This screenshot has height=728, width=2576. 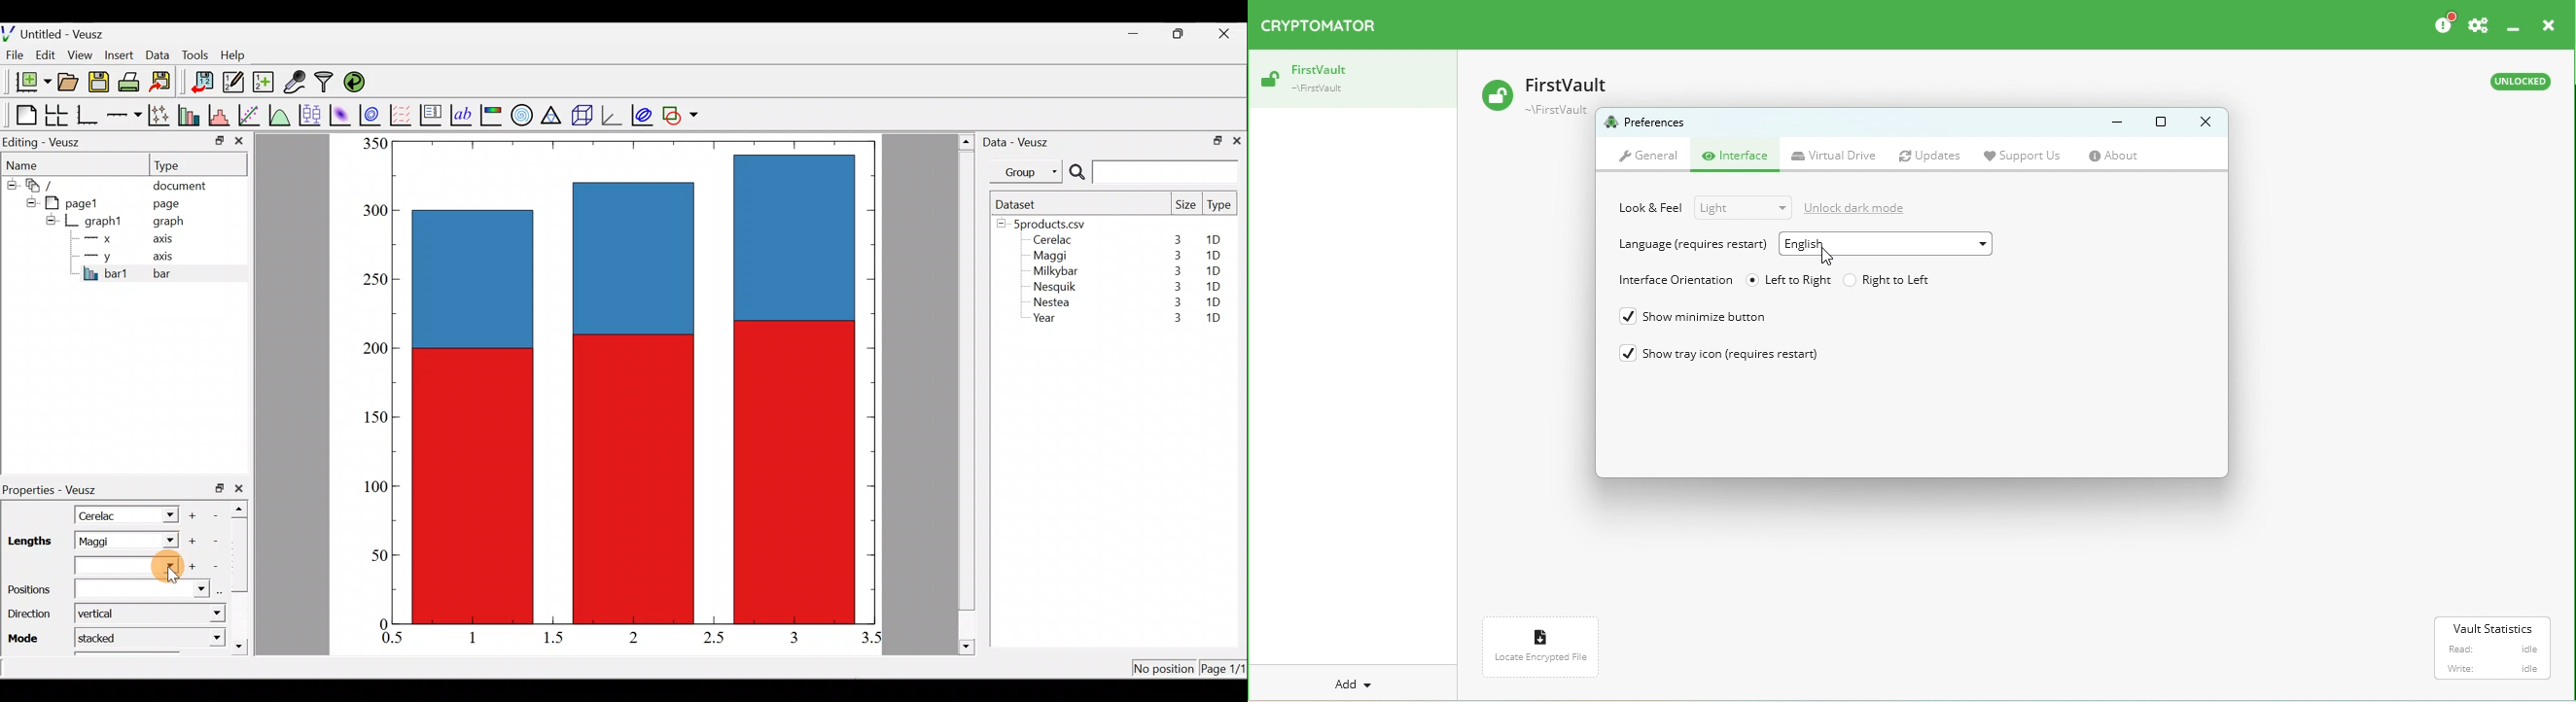 I want to click on Base graph, so click(x=88, y=115).